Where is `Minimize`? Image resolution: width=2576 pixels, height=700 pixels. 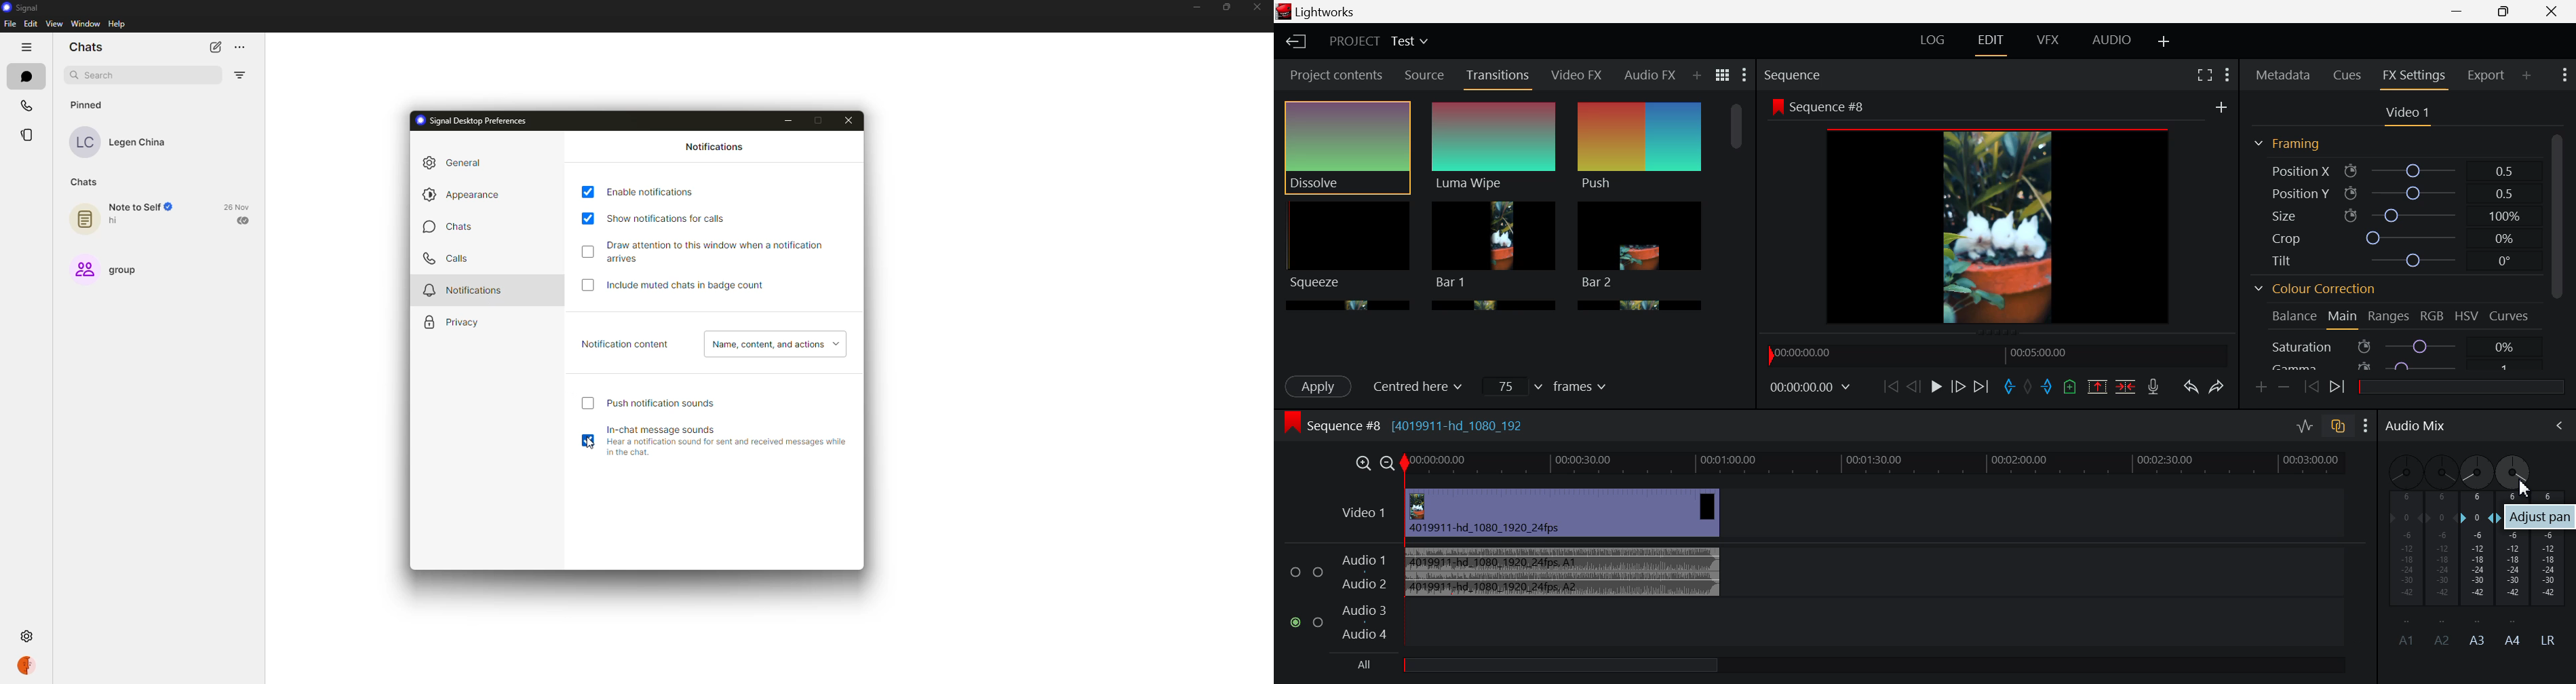
Minimize is located at coordinates (2507, 12).